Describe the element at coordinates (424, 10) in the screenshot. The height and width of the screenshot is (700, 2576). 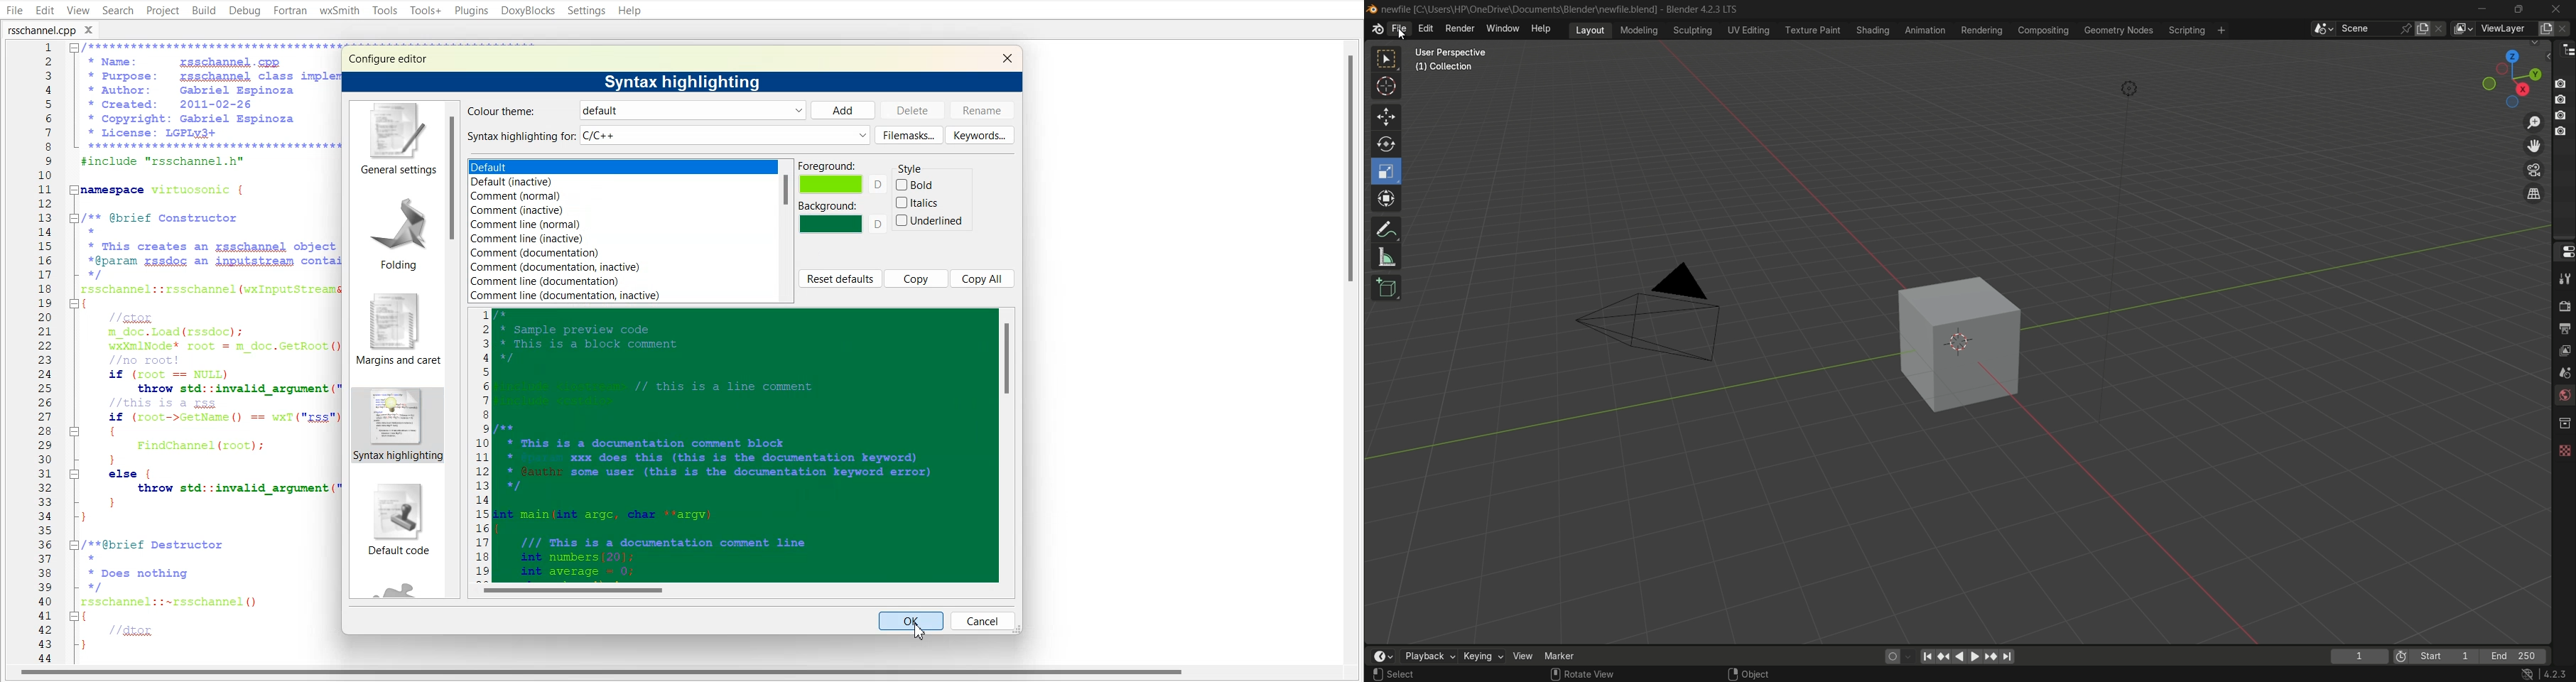
I see `Tools+` at that location.